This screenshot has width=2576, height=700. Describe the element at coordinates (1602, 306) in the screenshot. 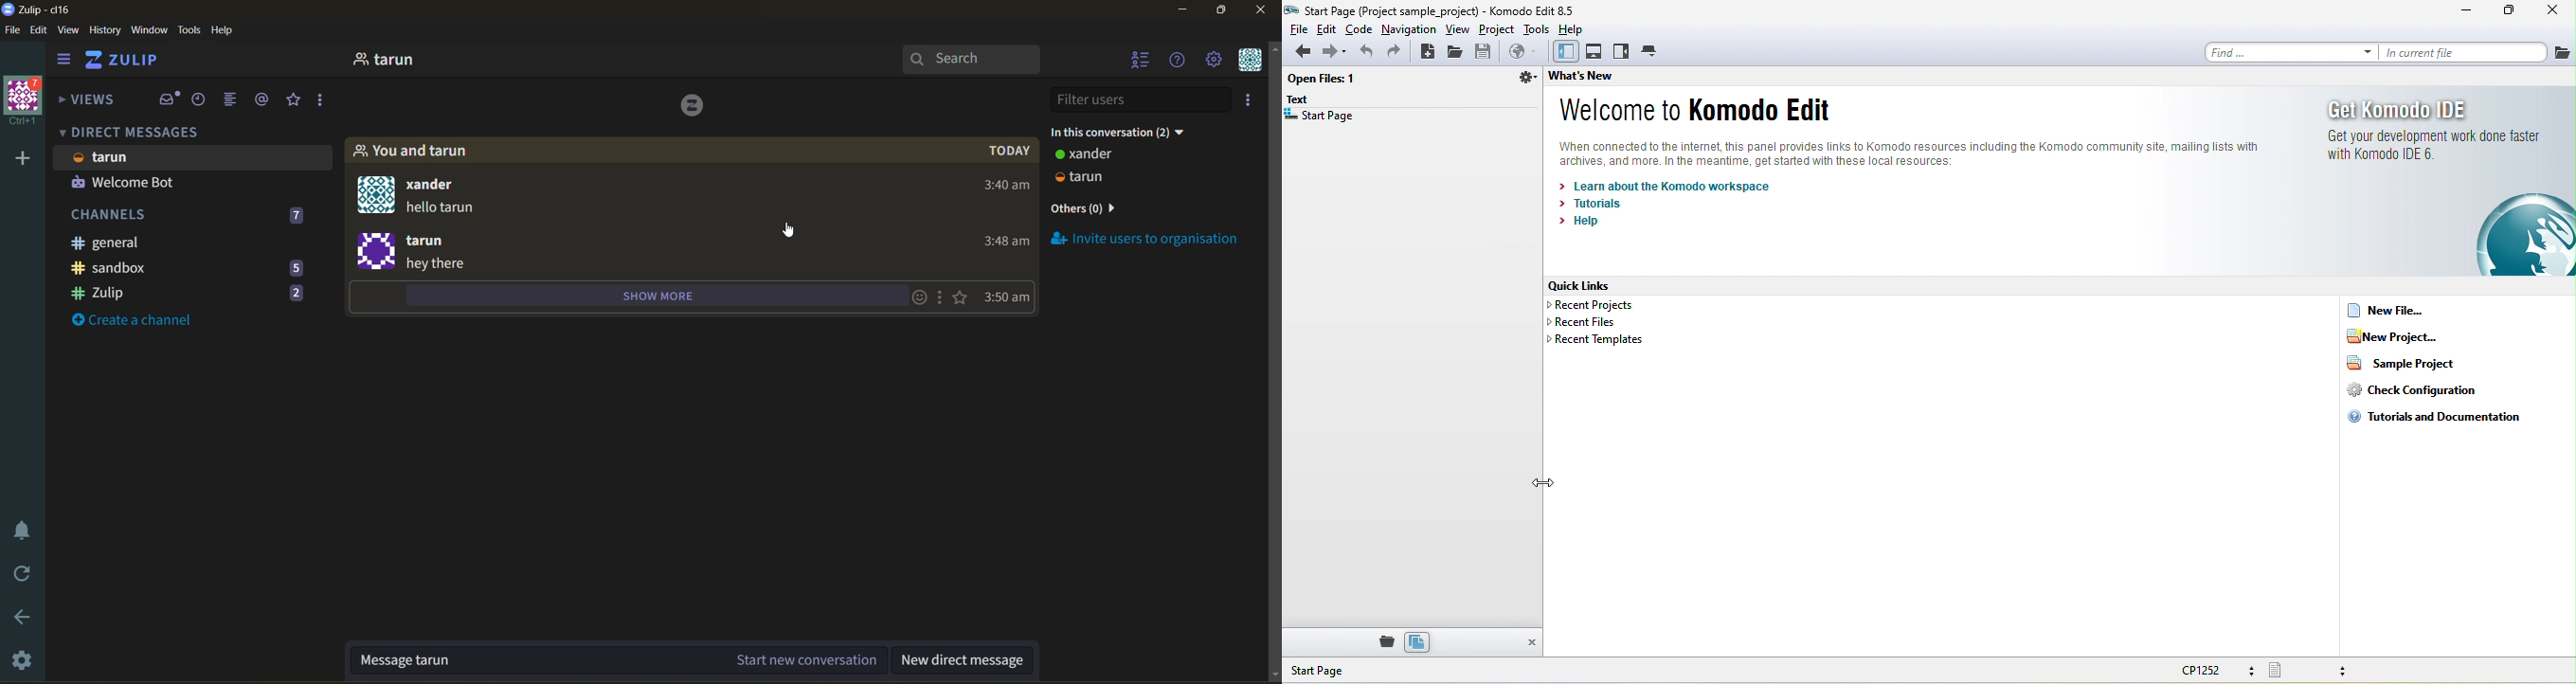

I see `recent projects` at that location.